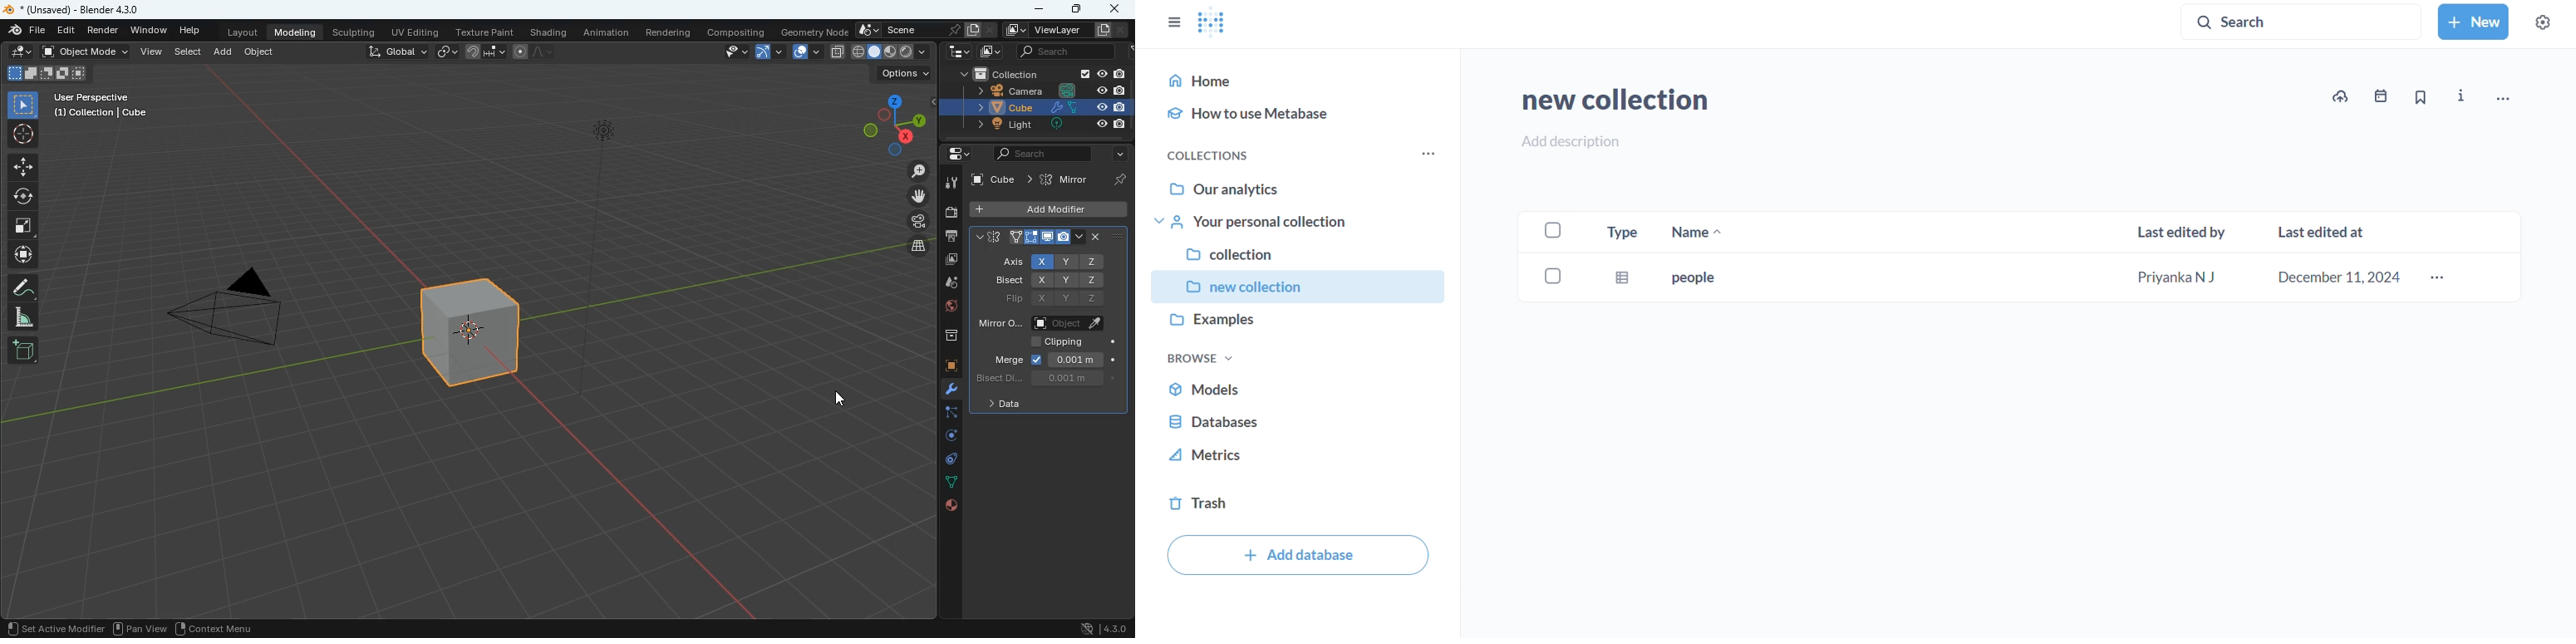  Describe the element at coordinates (894, 121) in the screenshot. I see `dimensions` at that location.